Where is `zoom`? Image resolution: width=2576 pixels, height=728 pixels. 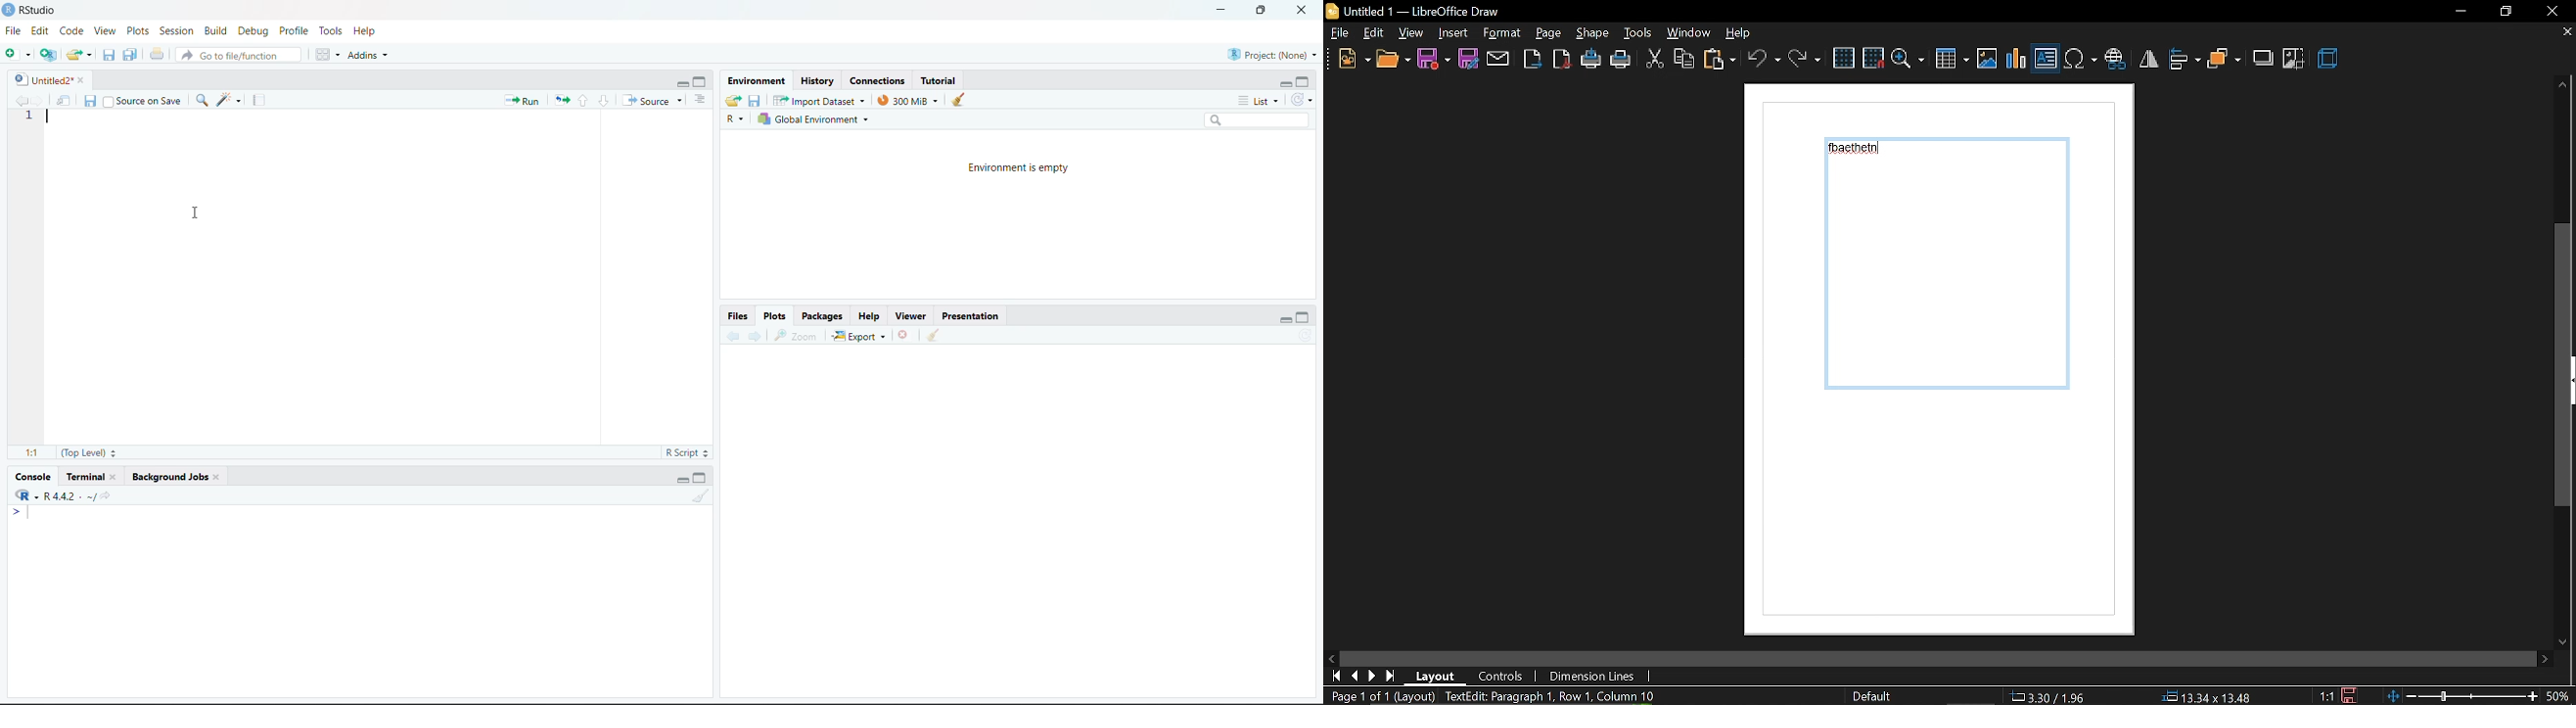
zoom is located at coordinates (1909, 58).